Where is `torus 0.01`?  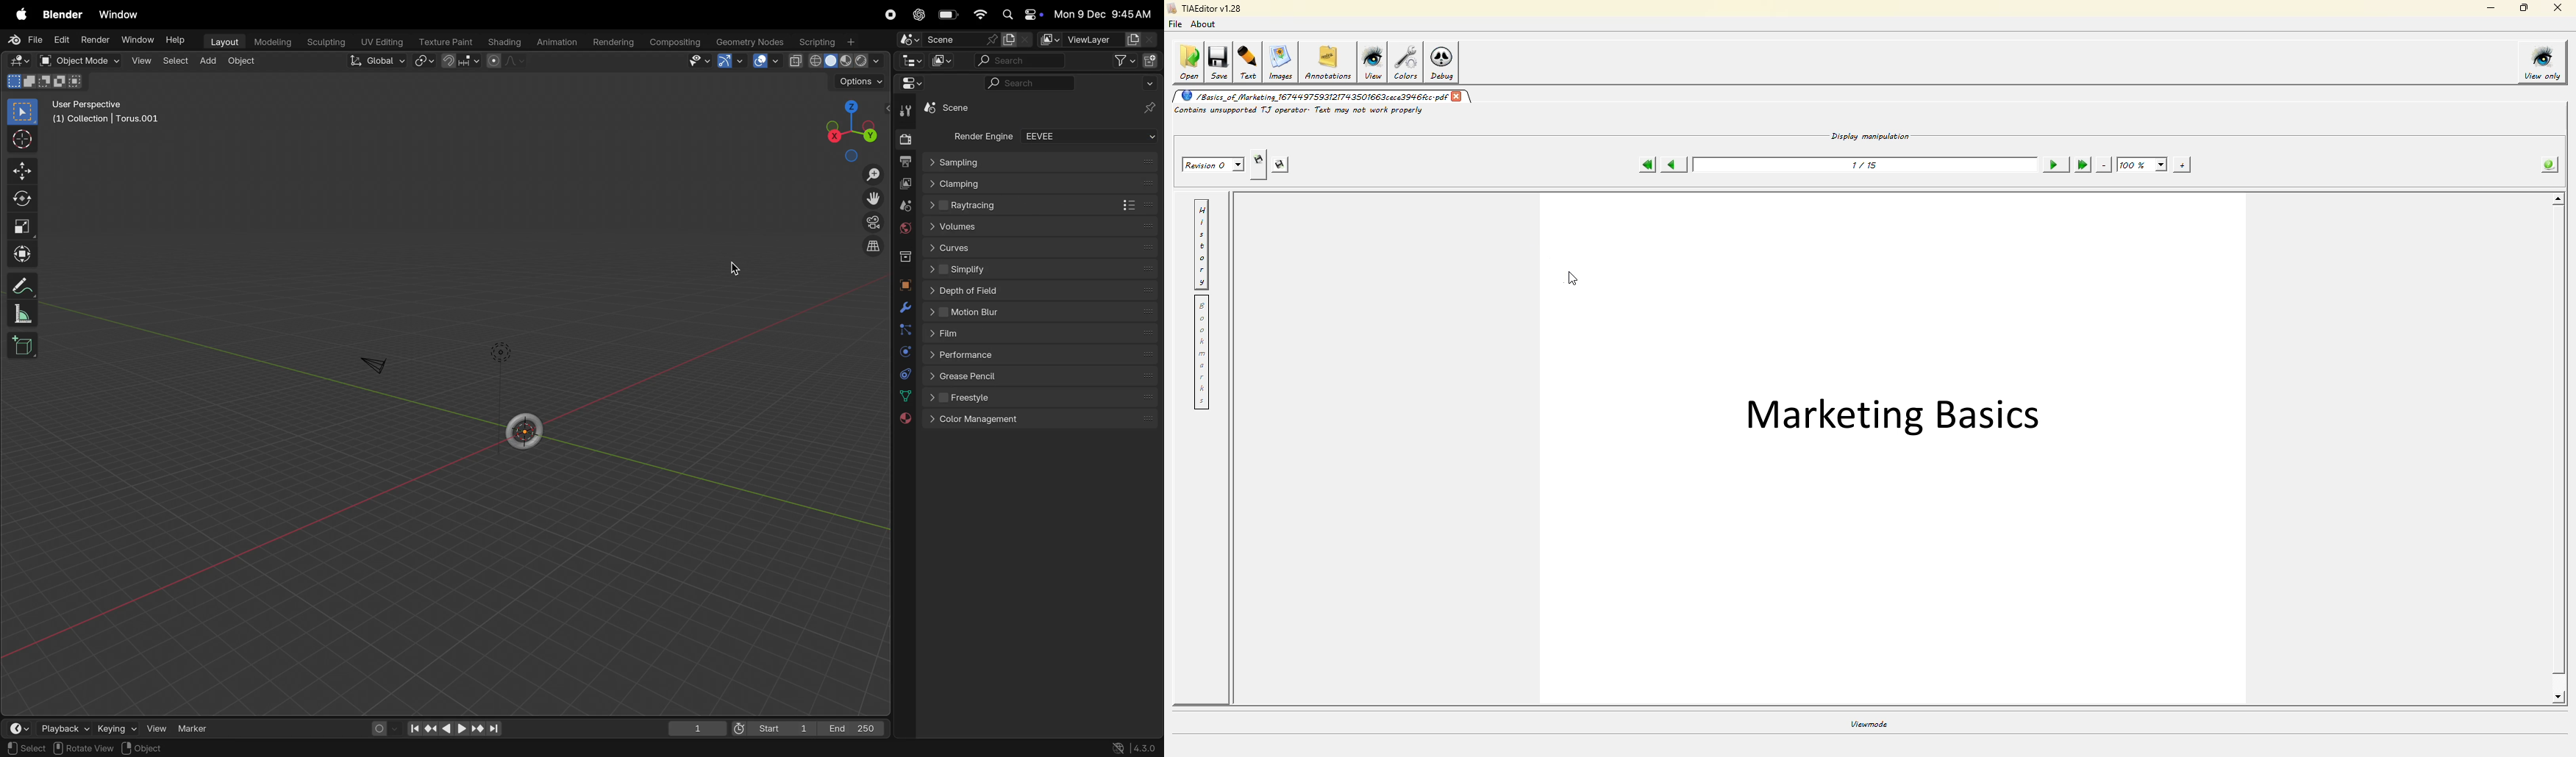
torus 0.01 is located at coordinates (956, 110).